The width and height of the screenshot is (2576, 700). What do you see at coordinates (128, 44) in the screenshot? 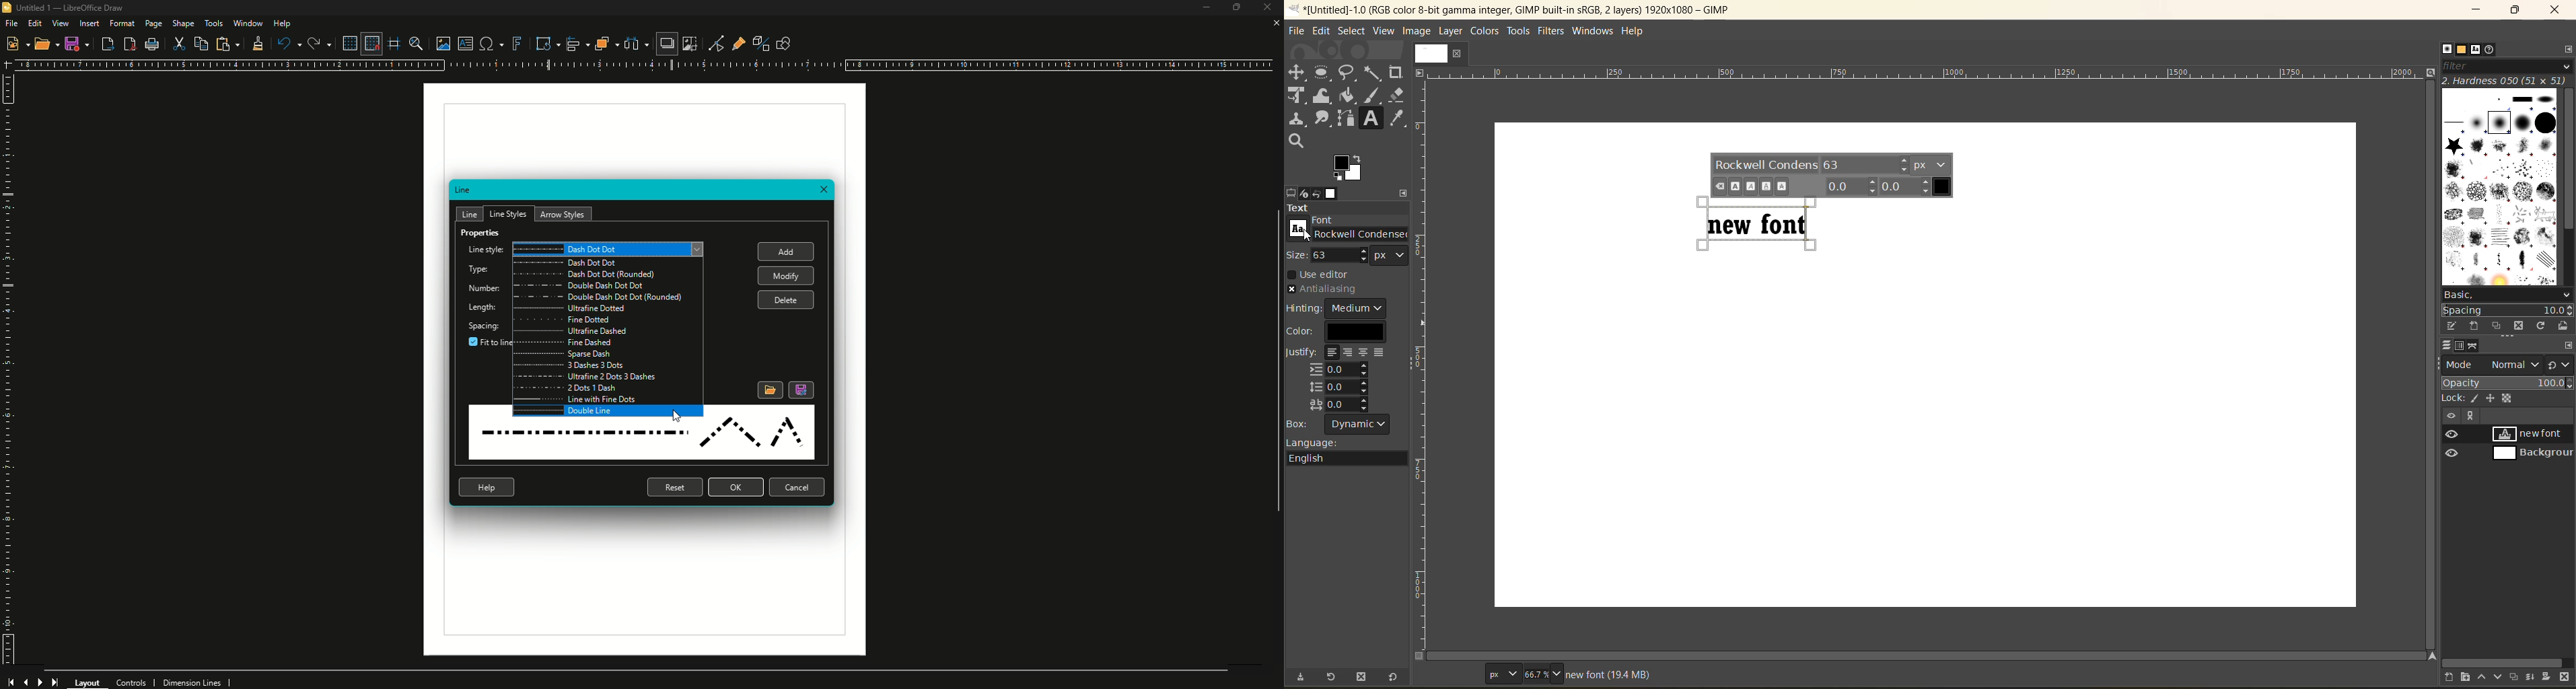
I see `Export to PDF` at bounding box center [128, 44].